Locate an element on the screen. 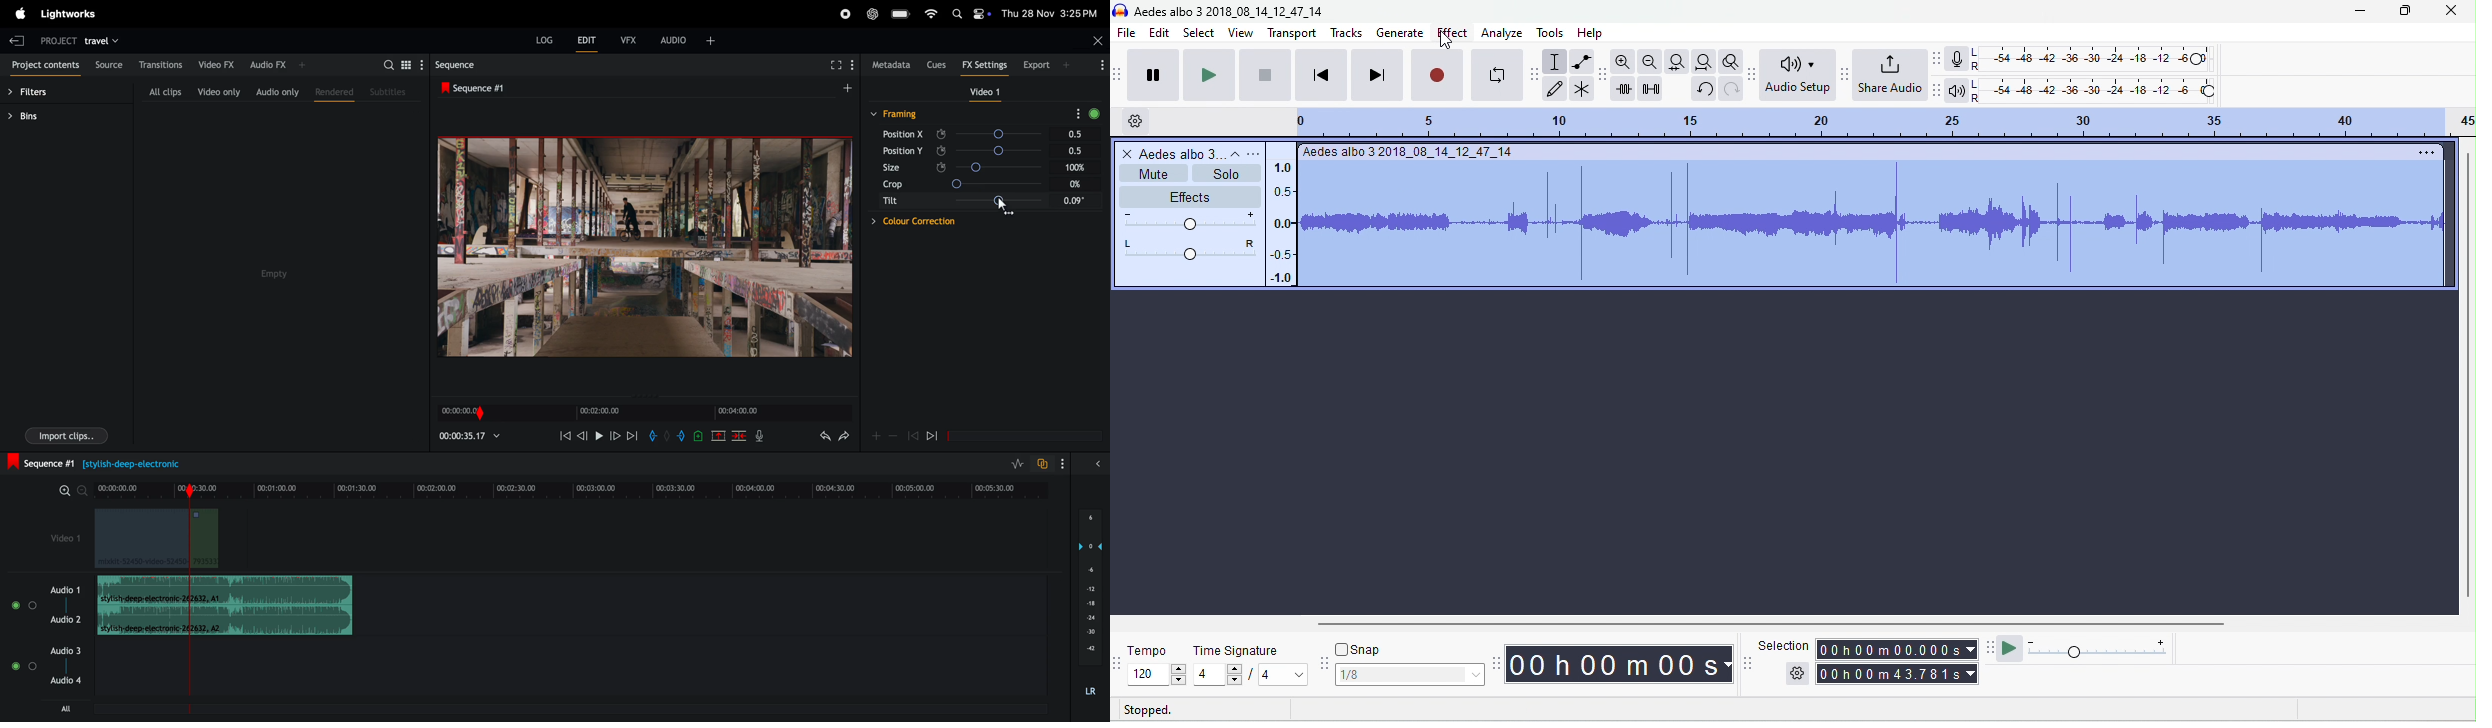 This screenshot has height=728, width=2492. vfx is located at coordinates (628, 39).